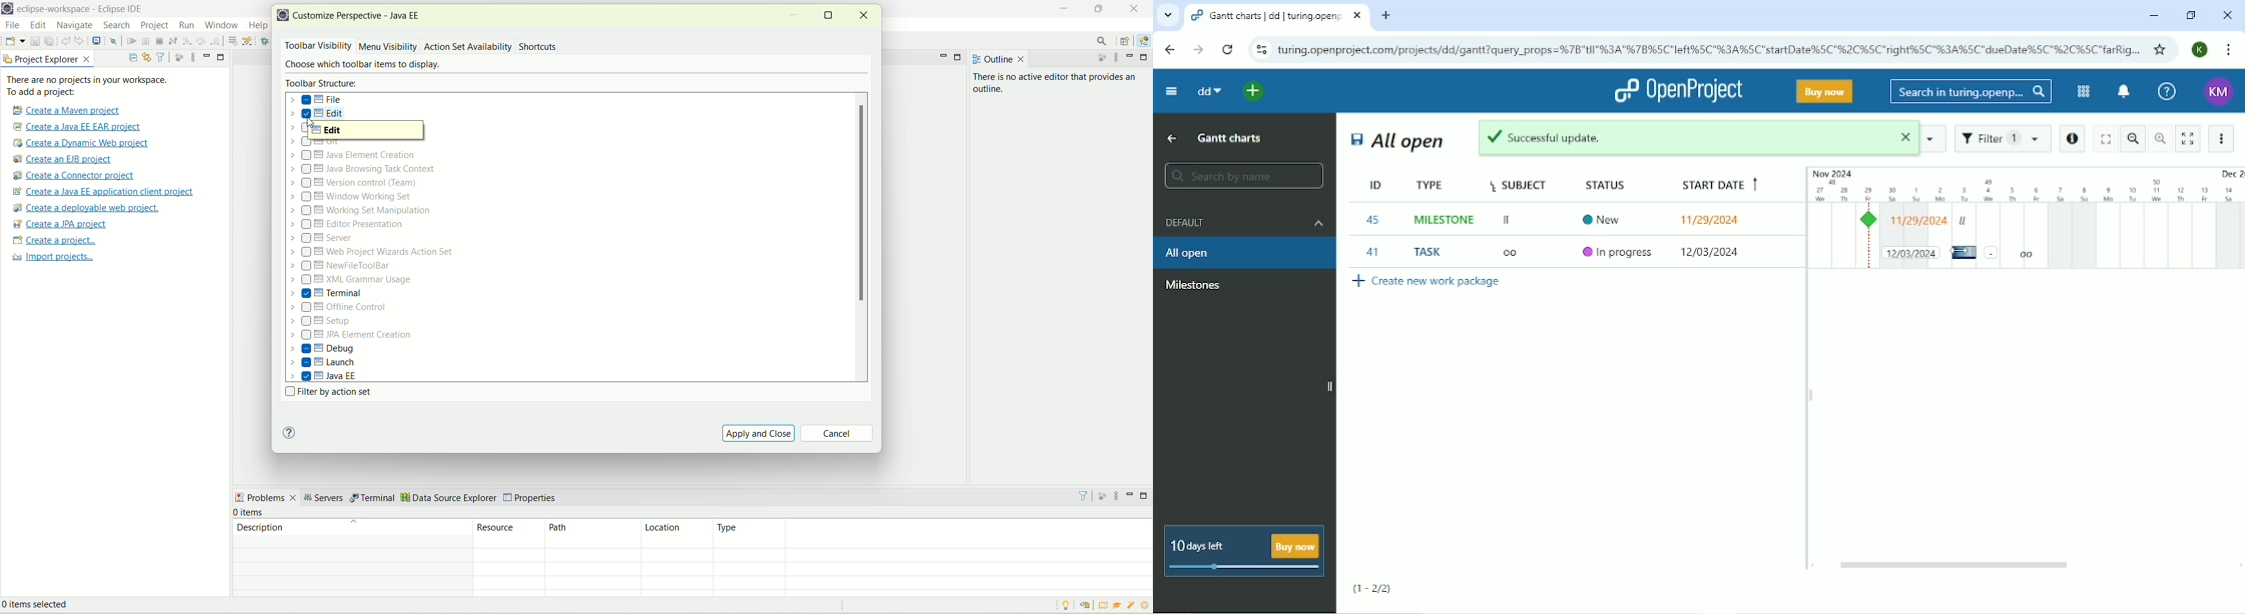  What do you see at coordinates (960, 56) in the screenshot?
I see `maximize` at bounding box center [960, 56].